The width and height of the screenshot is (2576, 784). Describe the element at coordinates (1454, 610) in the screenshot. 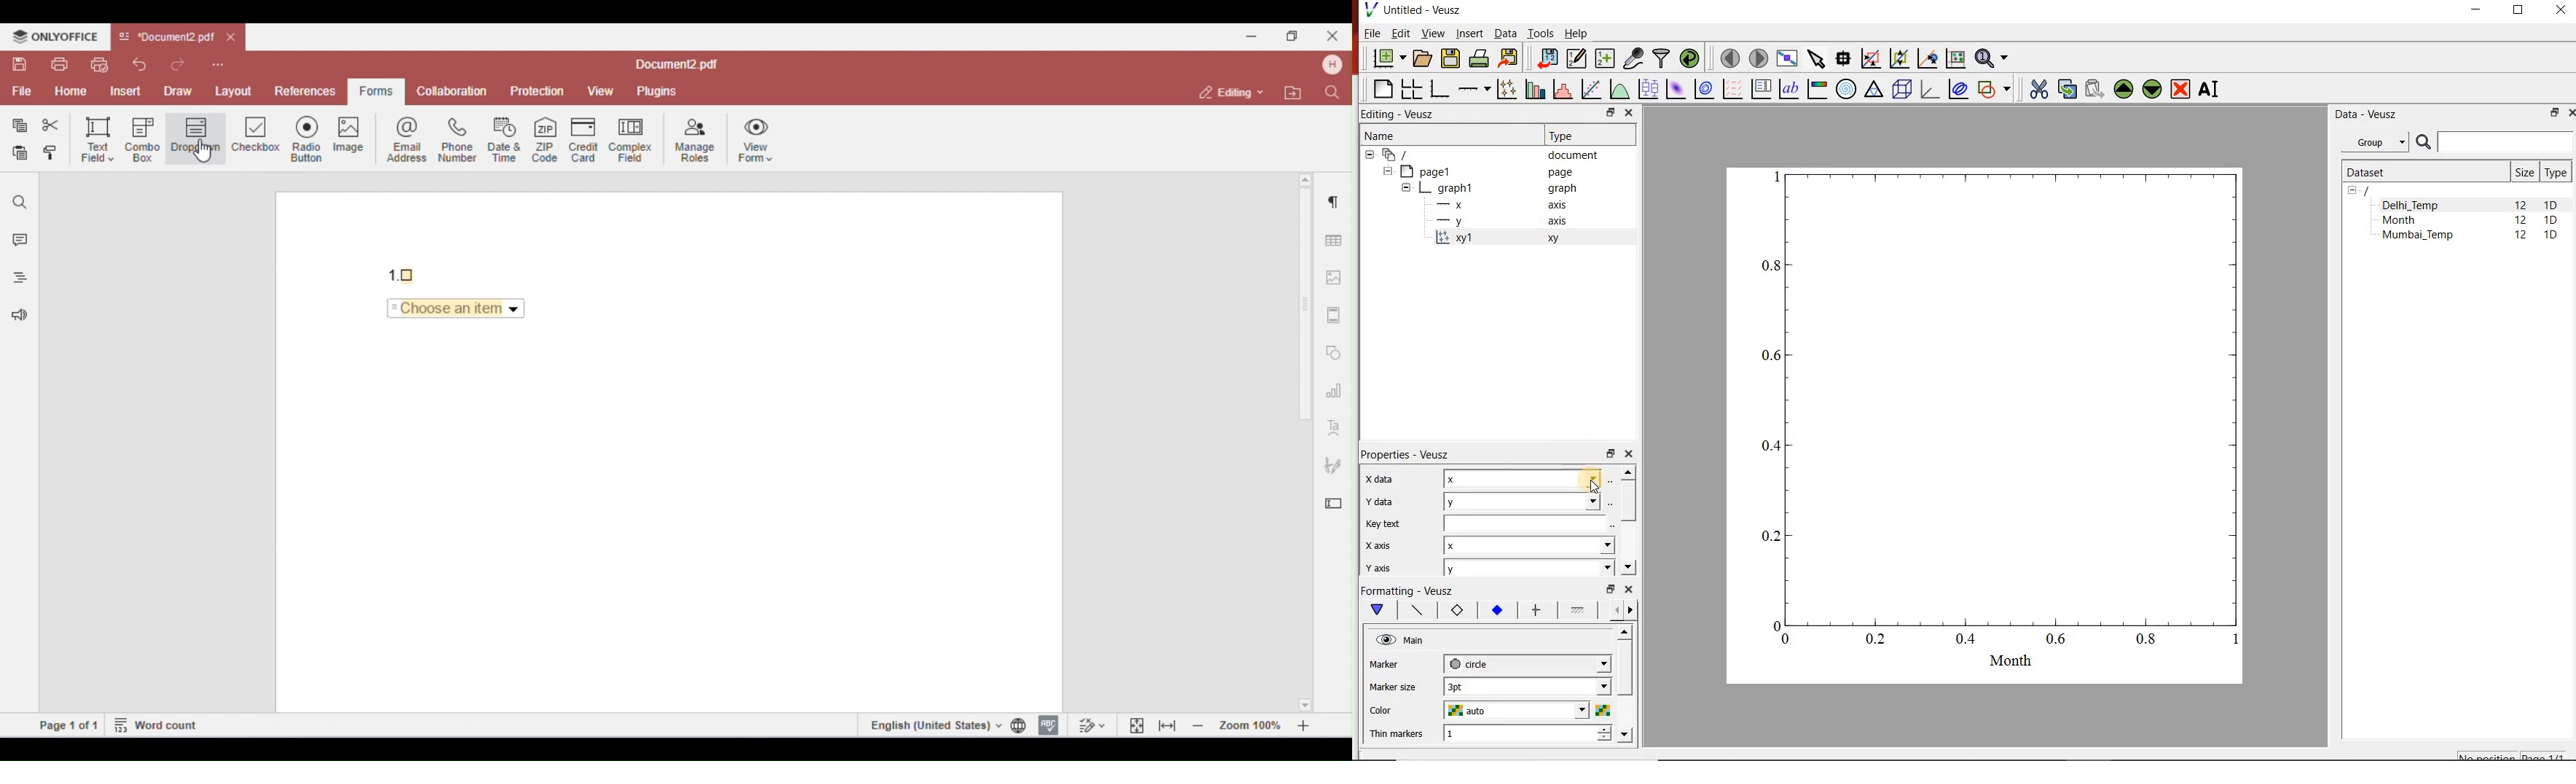

I see `Axis label` at that location.